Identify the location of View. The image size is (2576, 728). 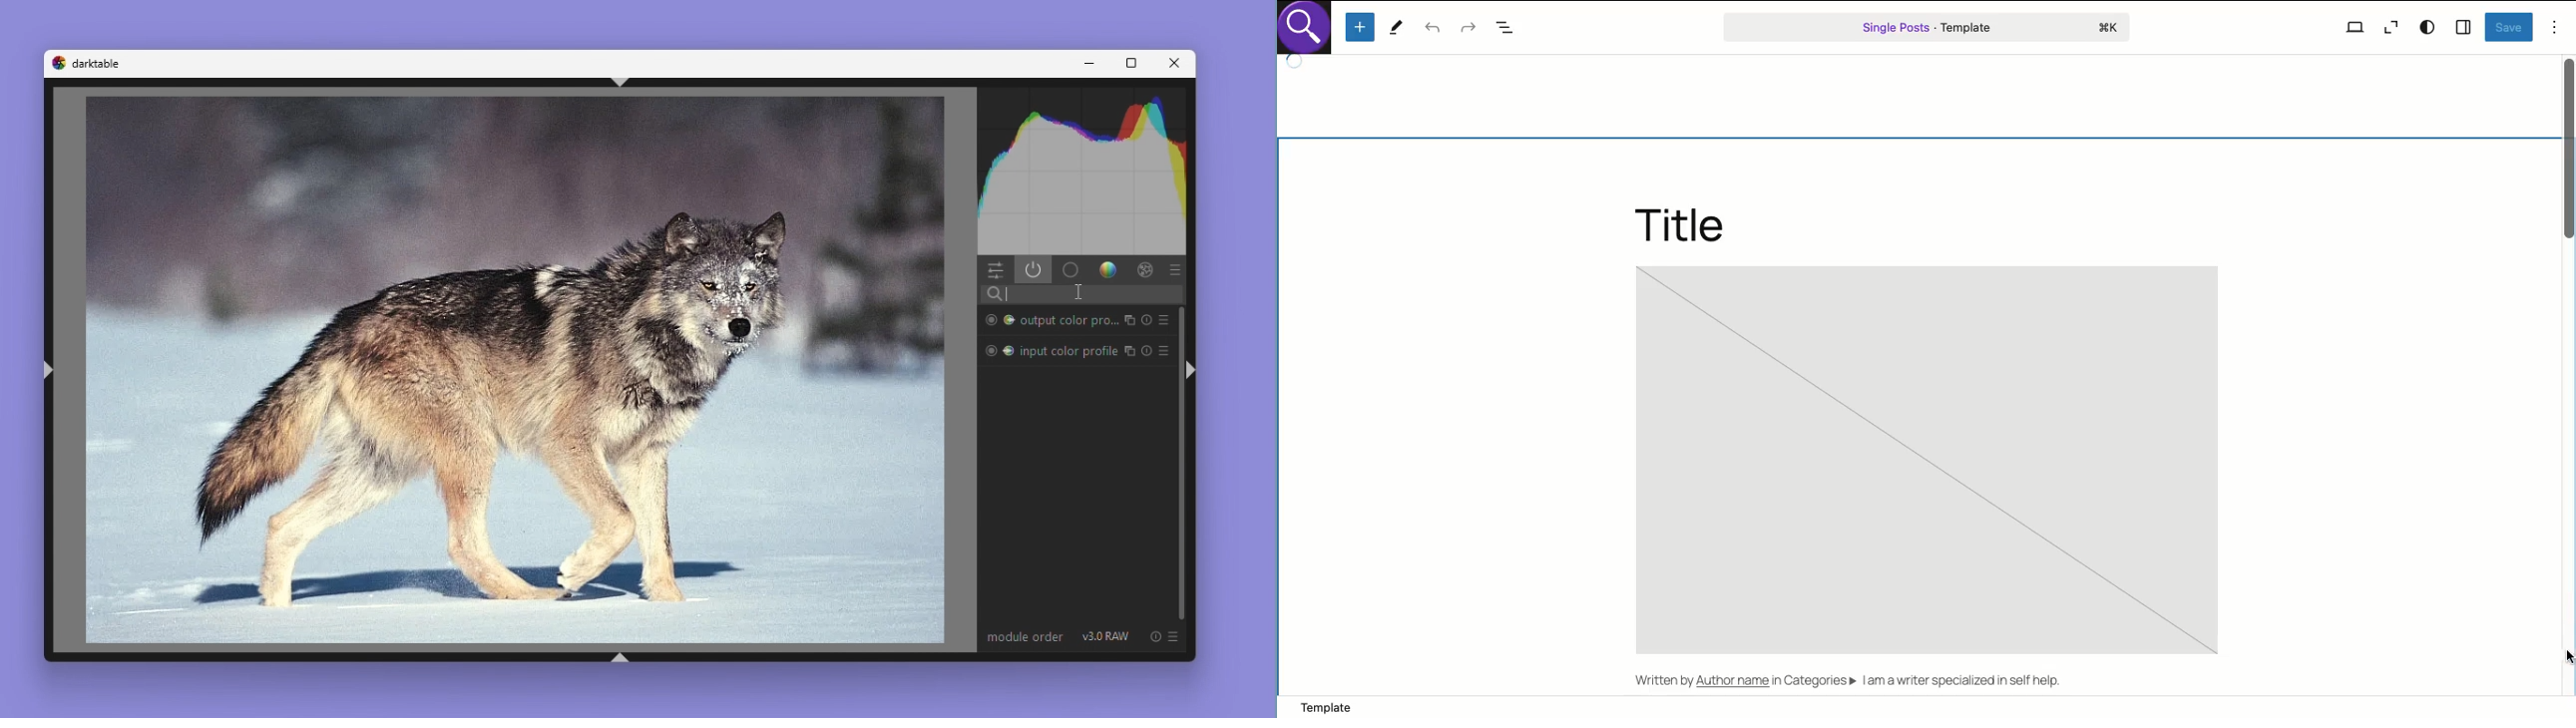
(2355, 26).